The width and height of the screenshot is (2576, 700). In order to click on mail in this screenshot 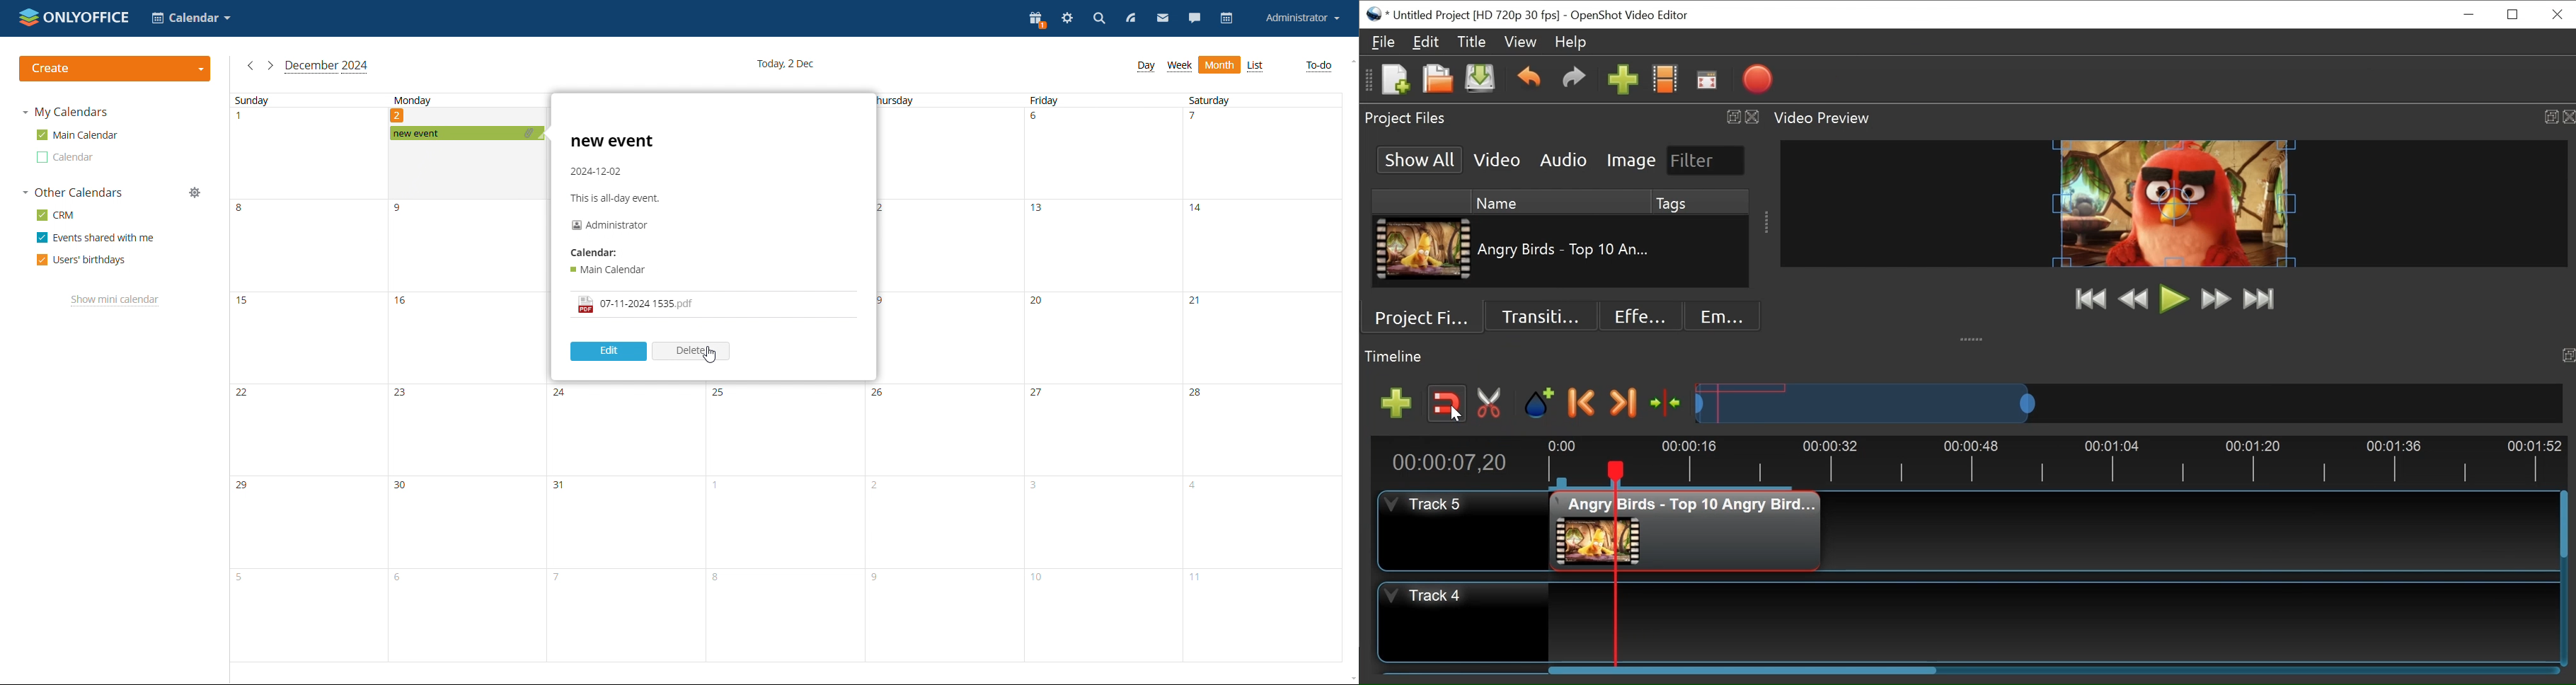, I will do `click(1163, 18)`.